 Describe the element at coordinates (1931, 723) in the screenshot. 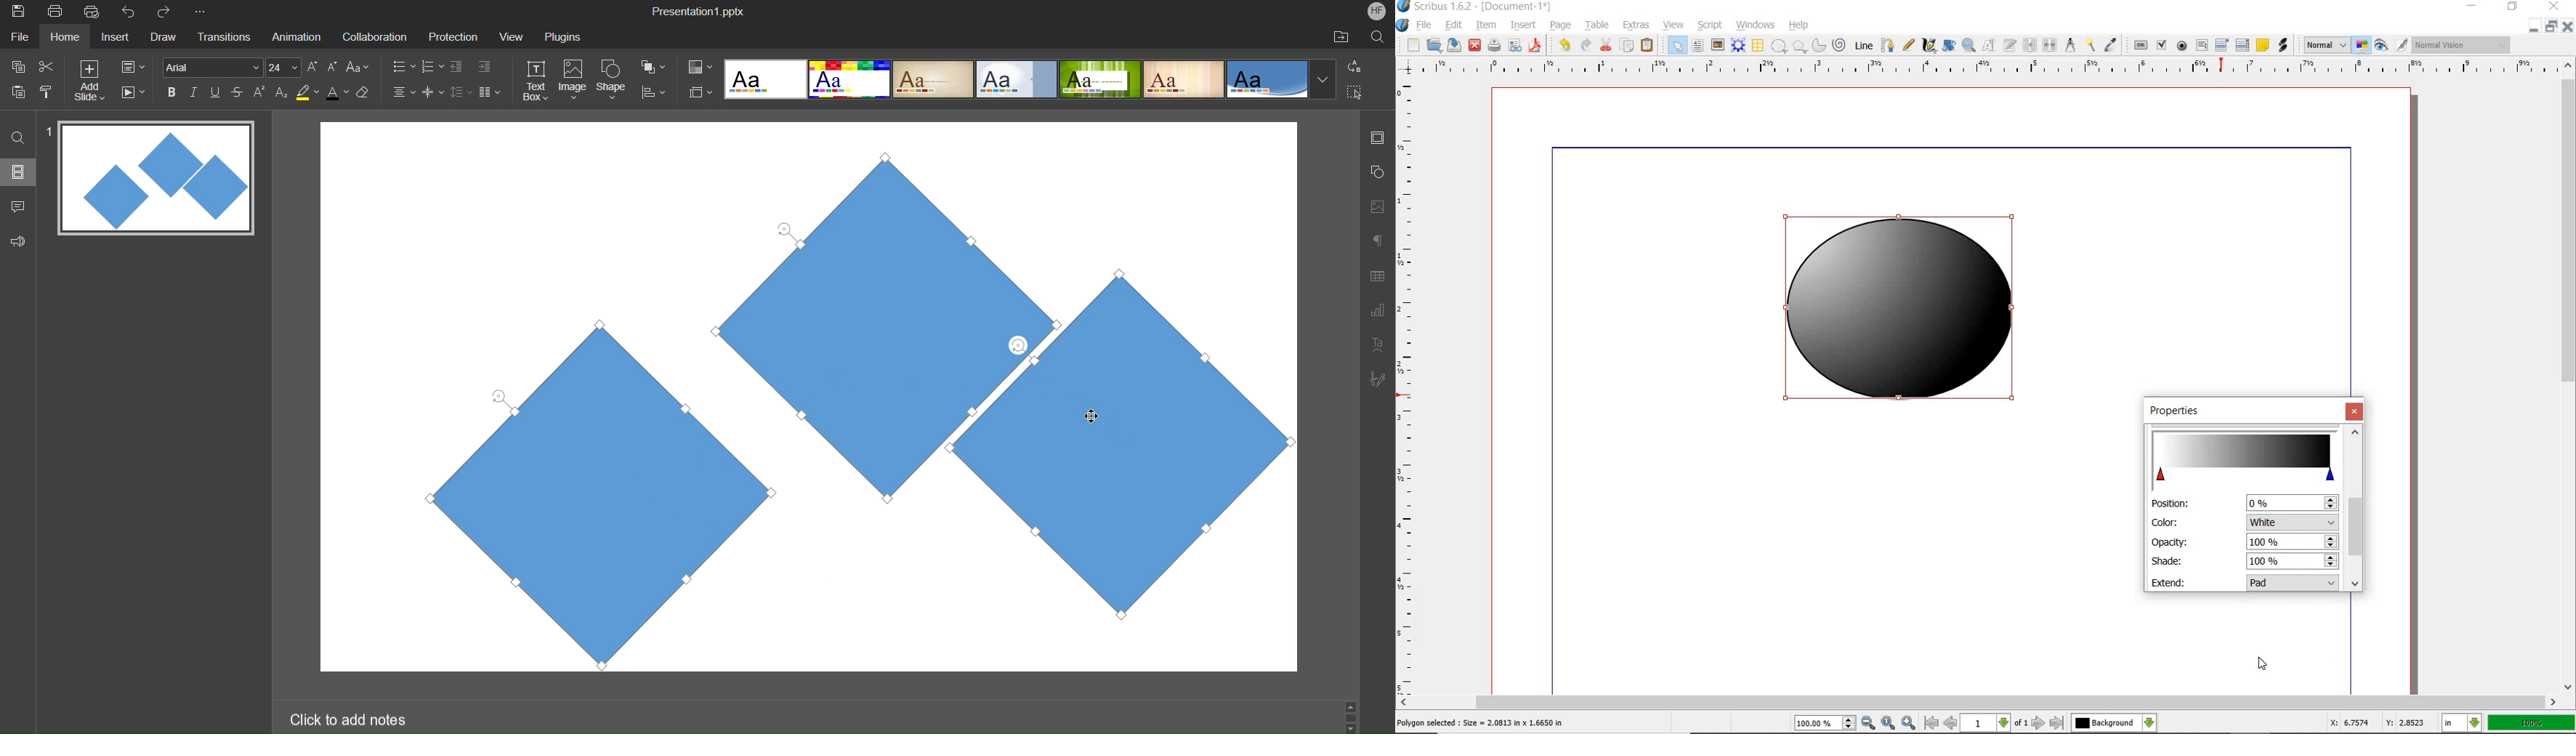

I see `first` at that location.